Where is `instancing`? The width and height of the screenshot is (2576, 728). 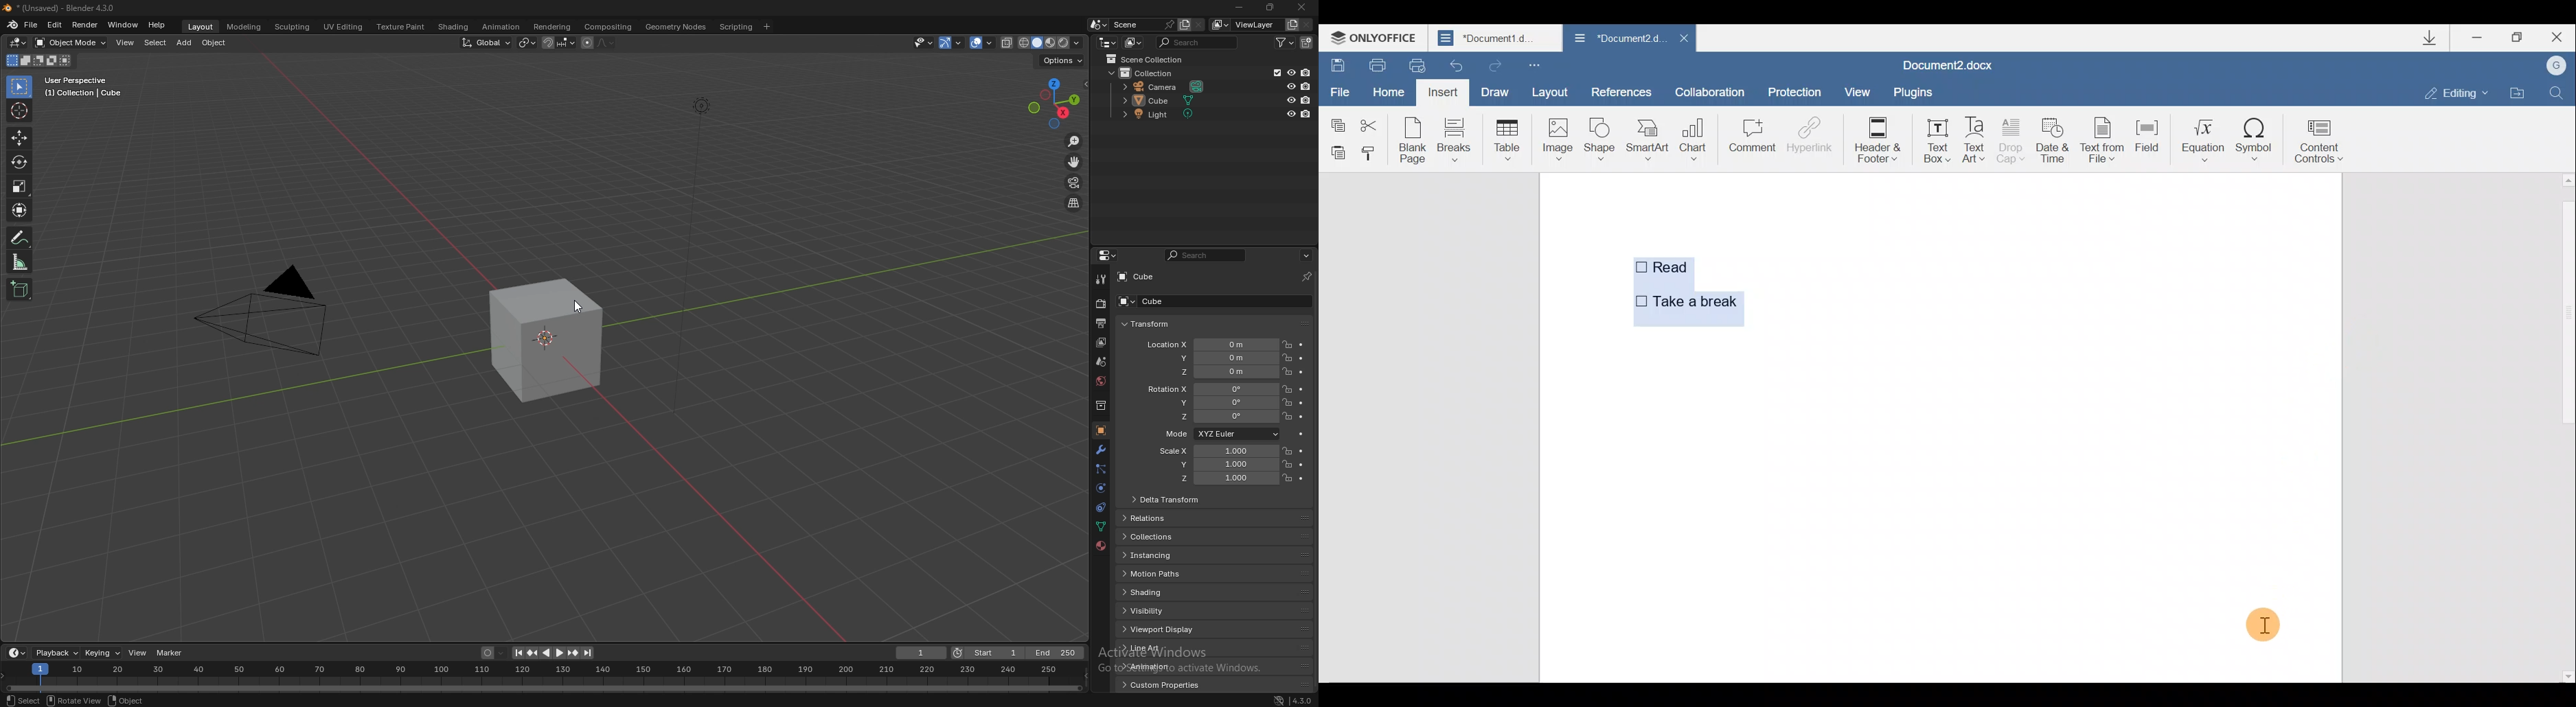 instancing is located at coordinates (1159, 557).